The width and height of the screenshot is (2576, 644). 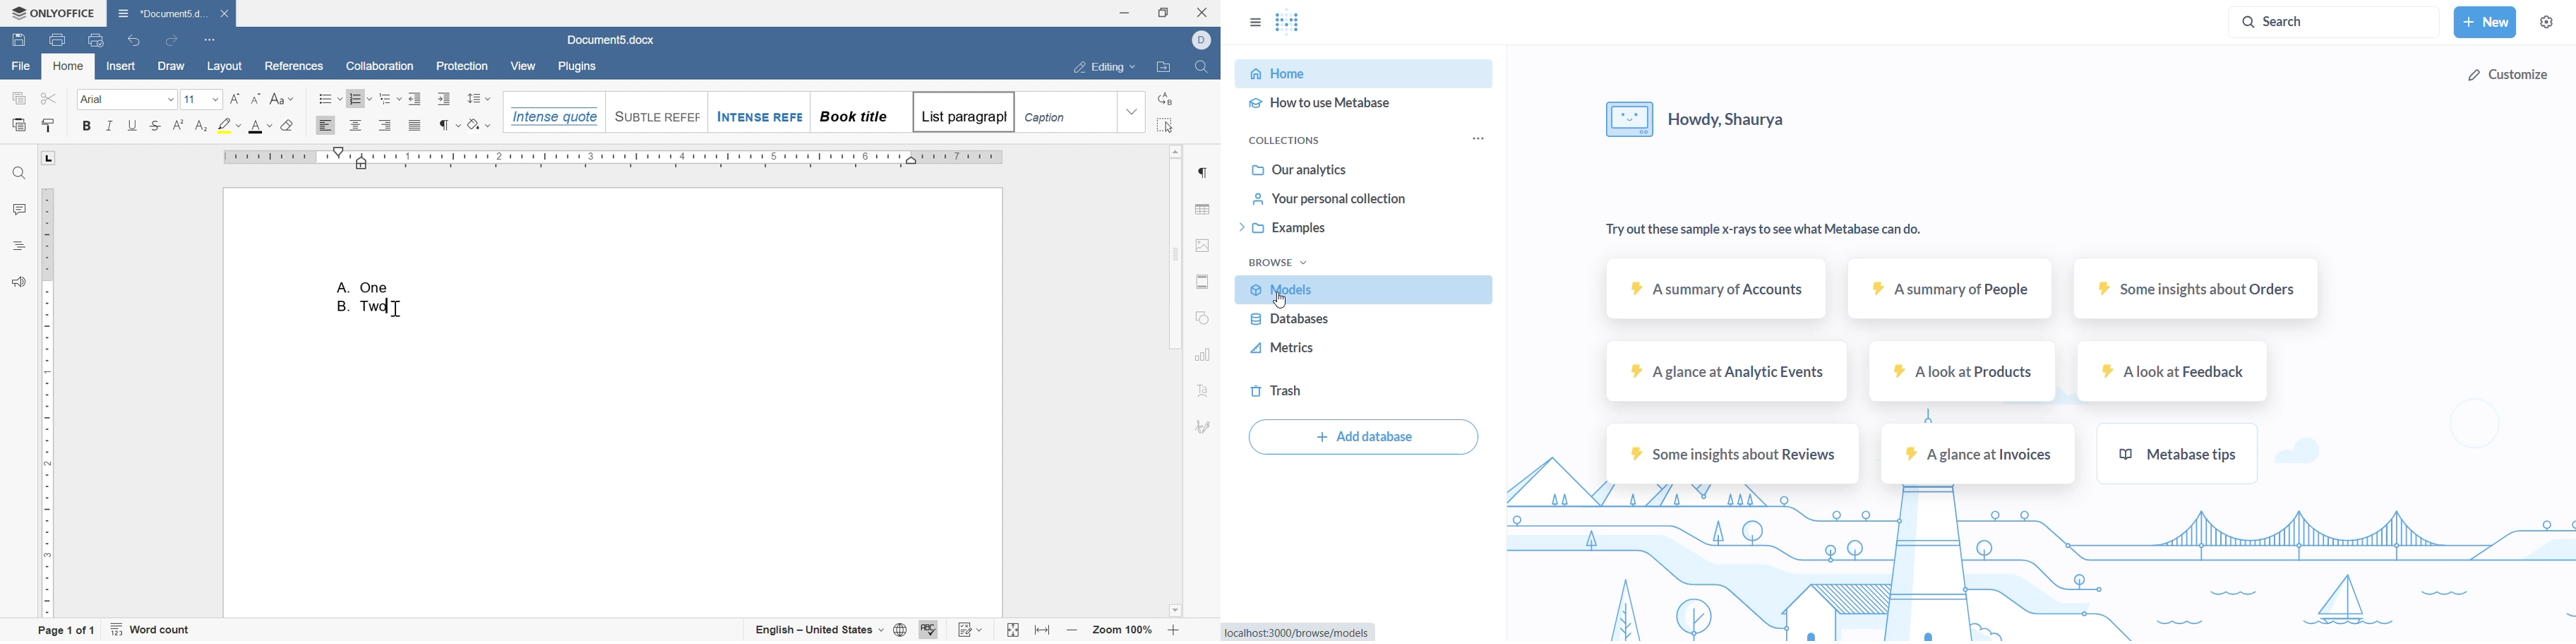 I want to click on copy, so click(x=20, y=97).